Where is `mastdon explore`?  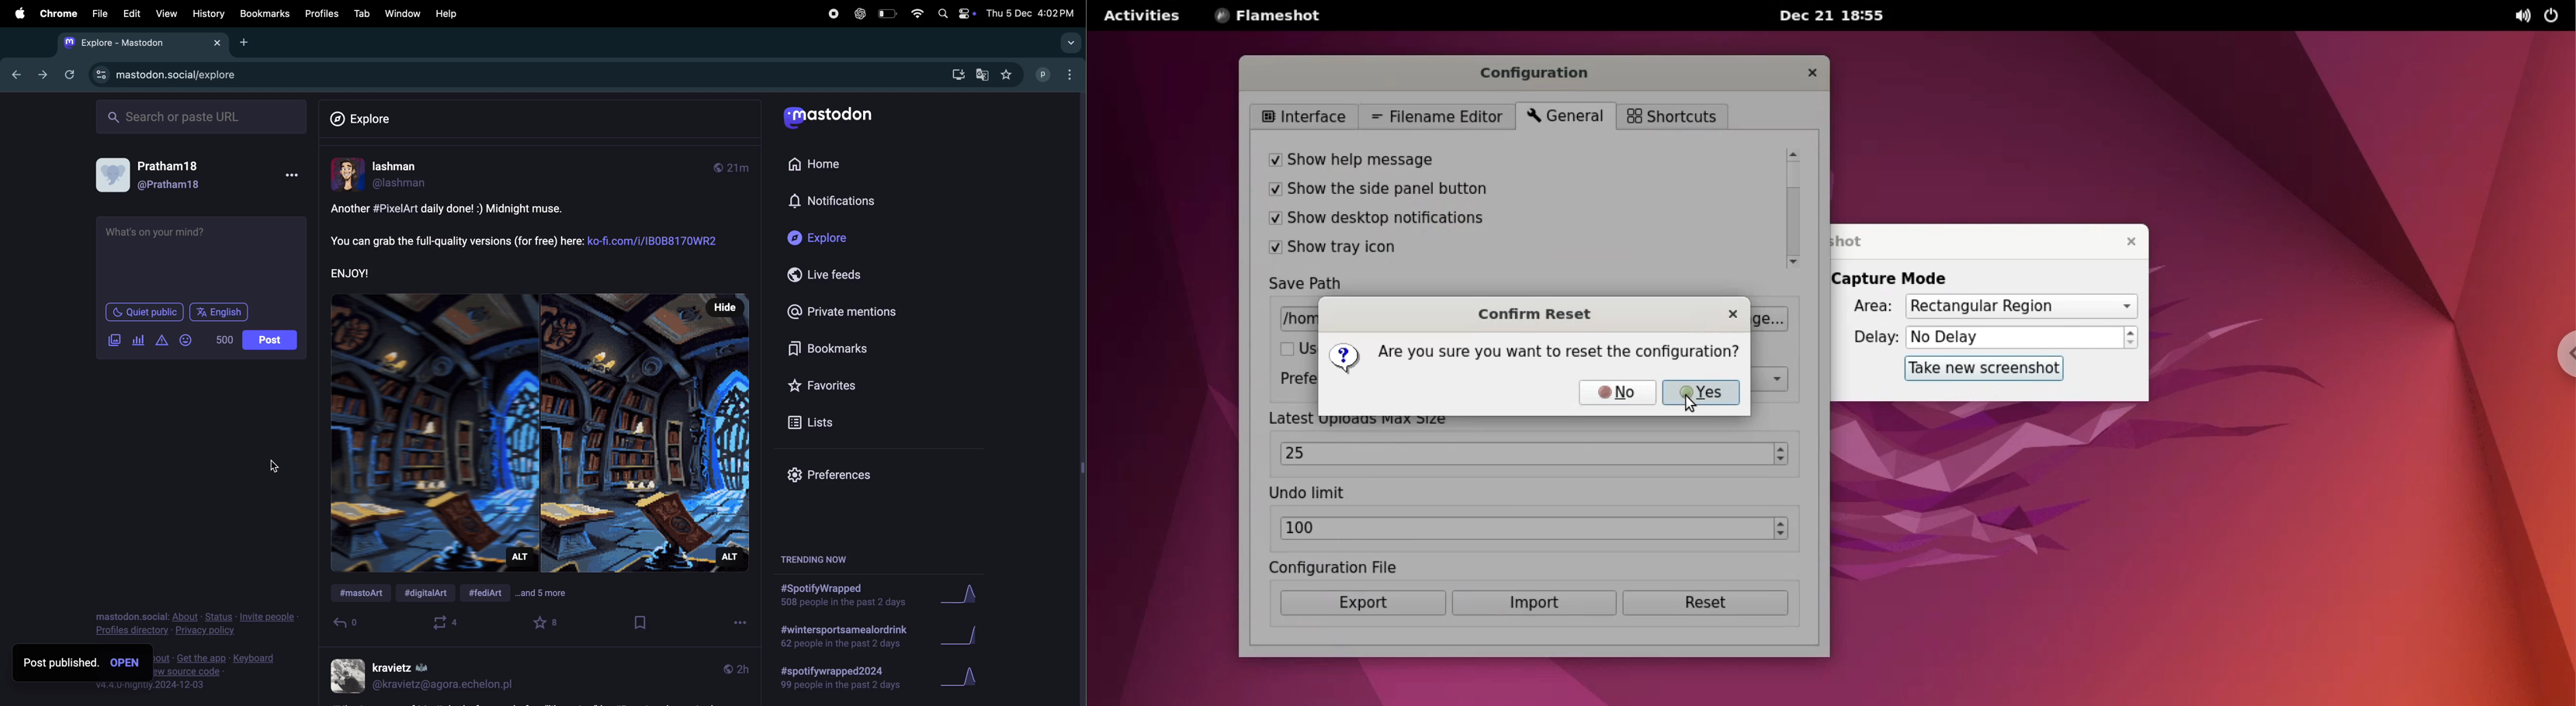 mastdon explore is located at coordinates (177, 75).